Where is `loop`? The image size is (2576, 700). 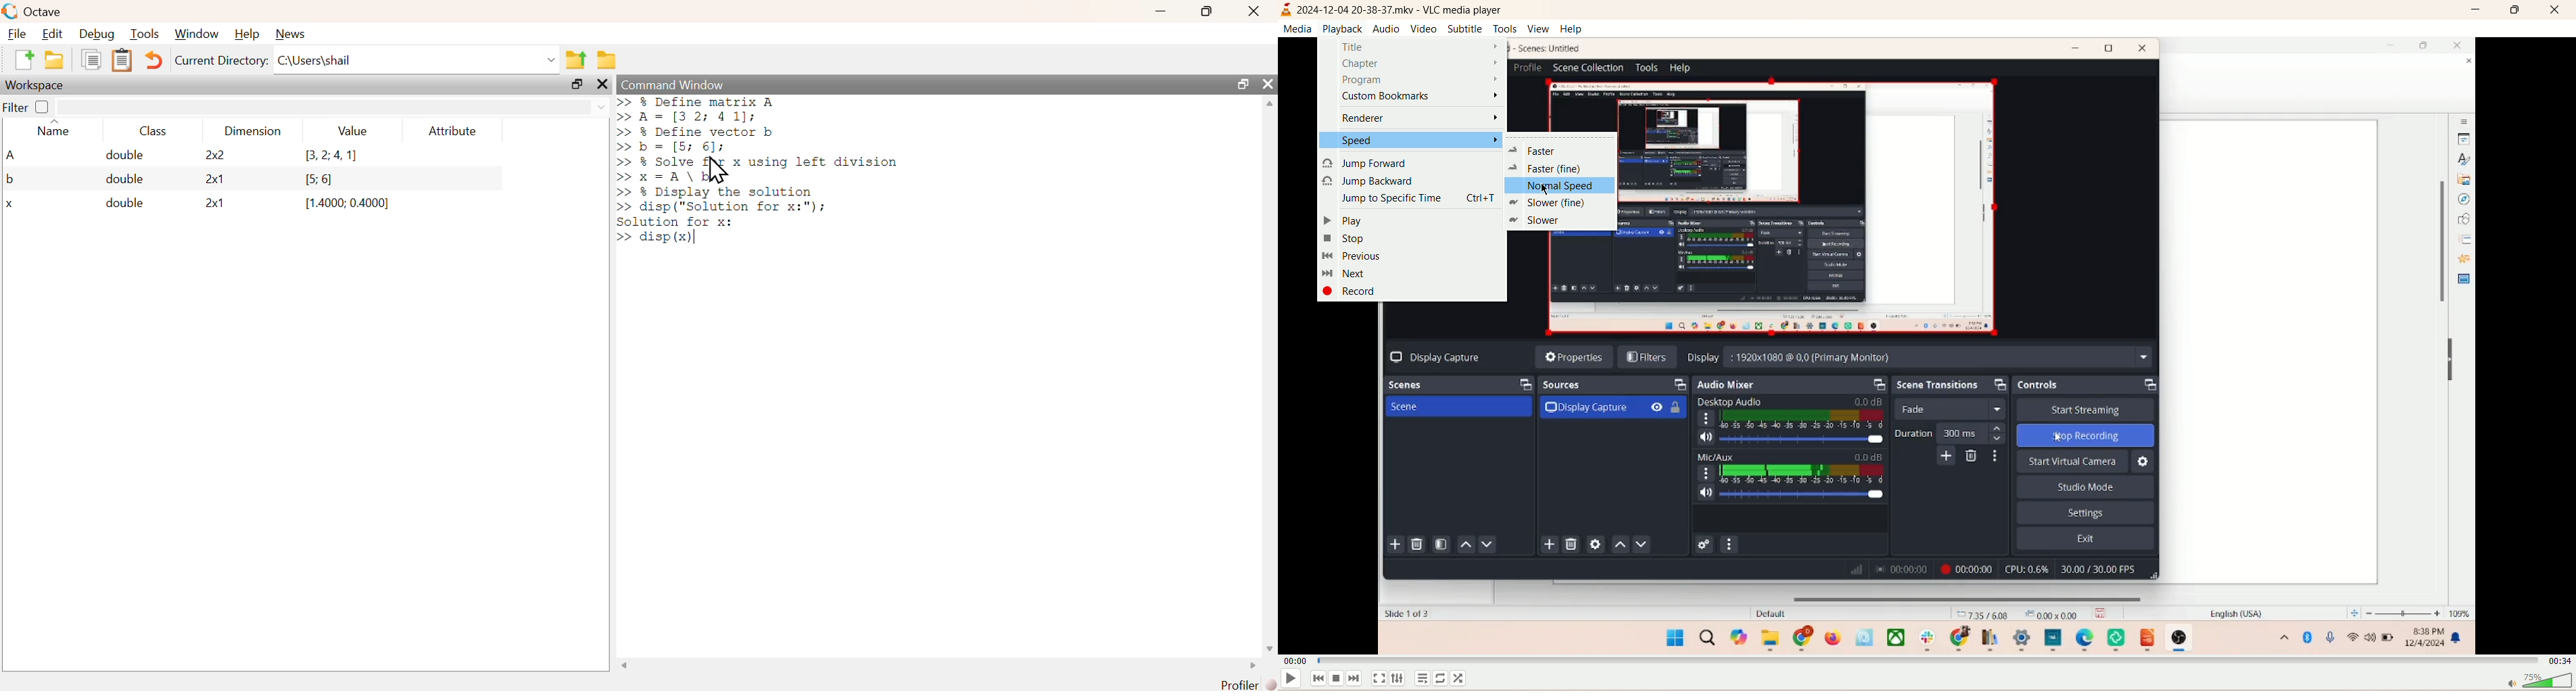
loop is located at coordinates (1441, 678).